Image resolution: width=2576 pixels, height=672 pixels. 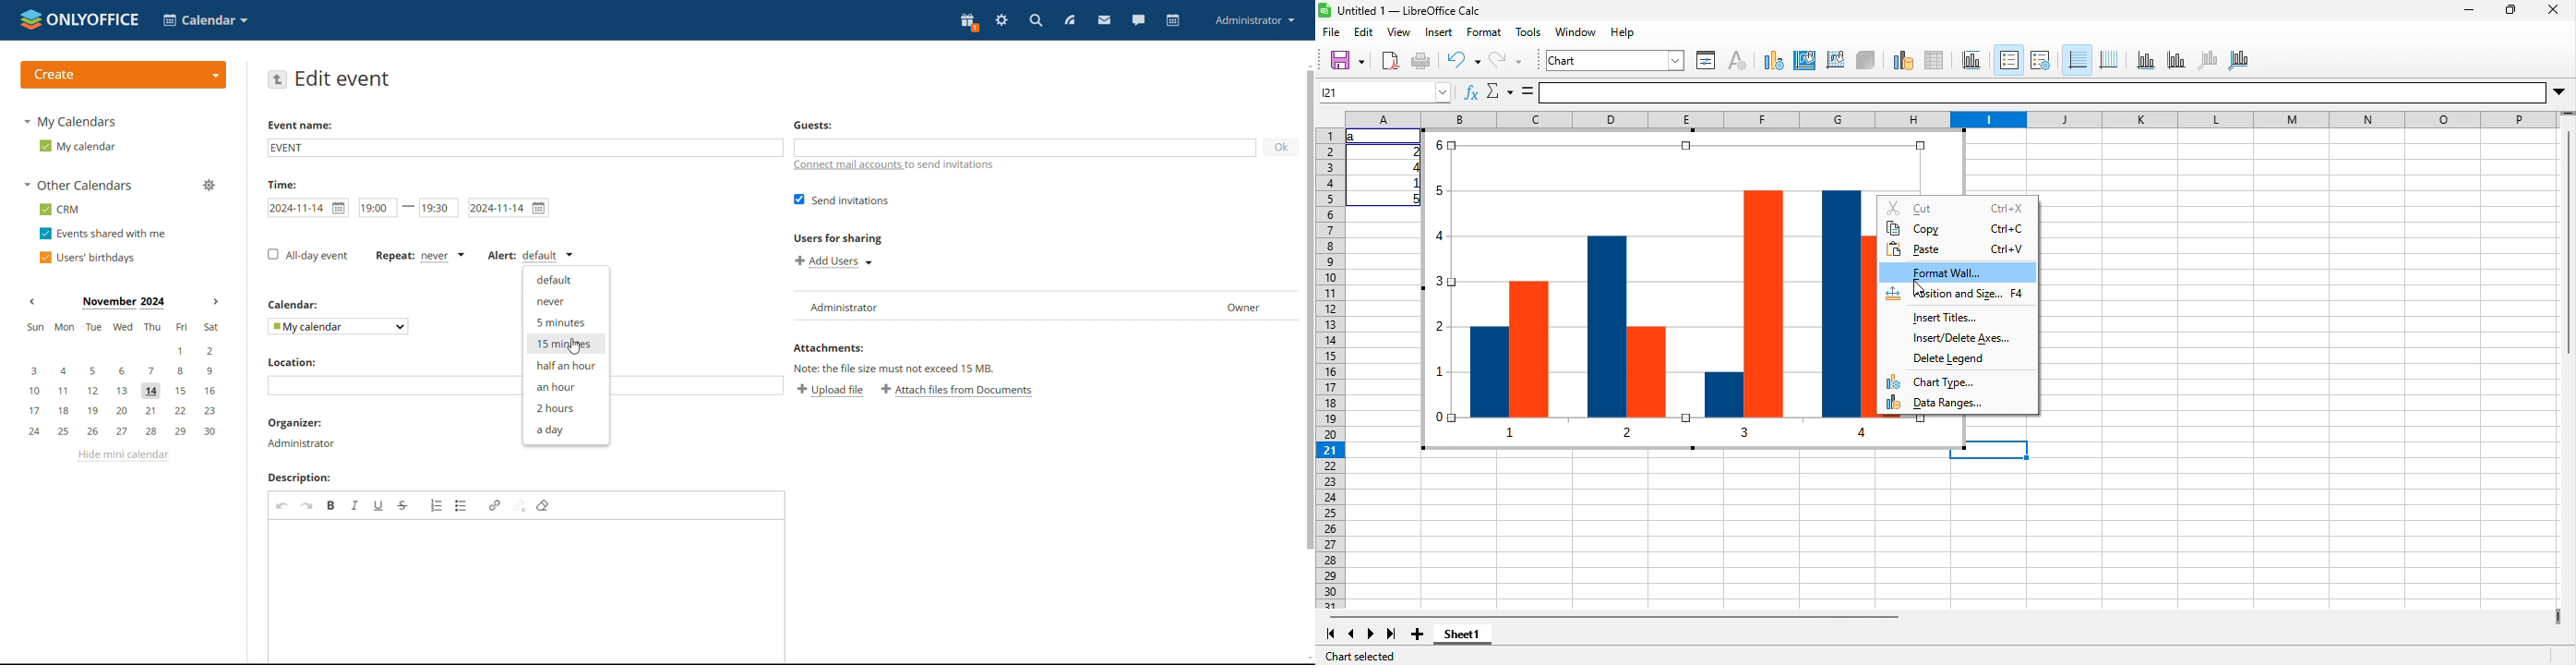 I want to click on export directly as pdf, so click(x=1390, y=61).